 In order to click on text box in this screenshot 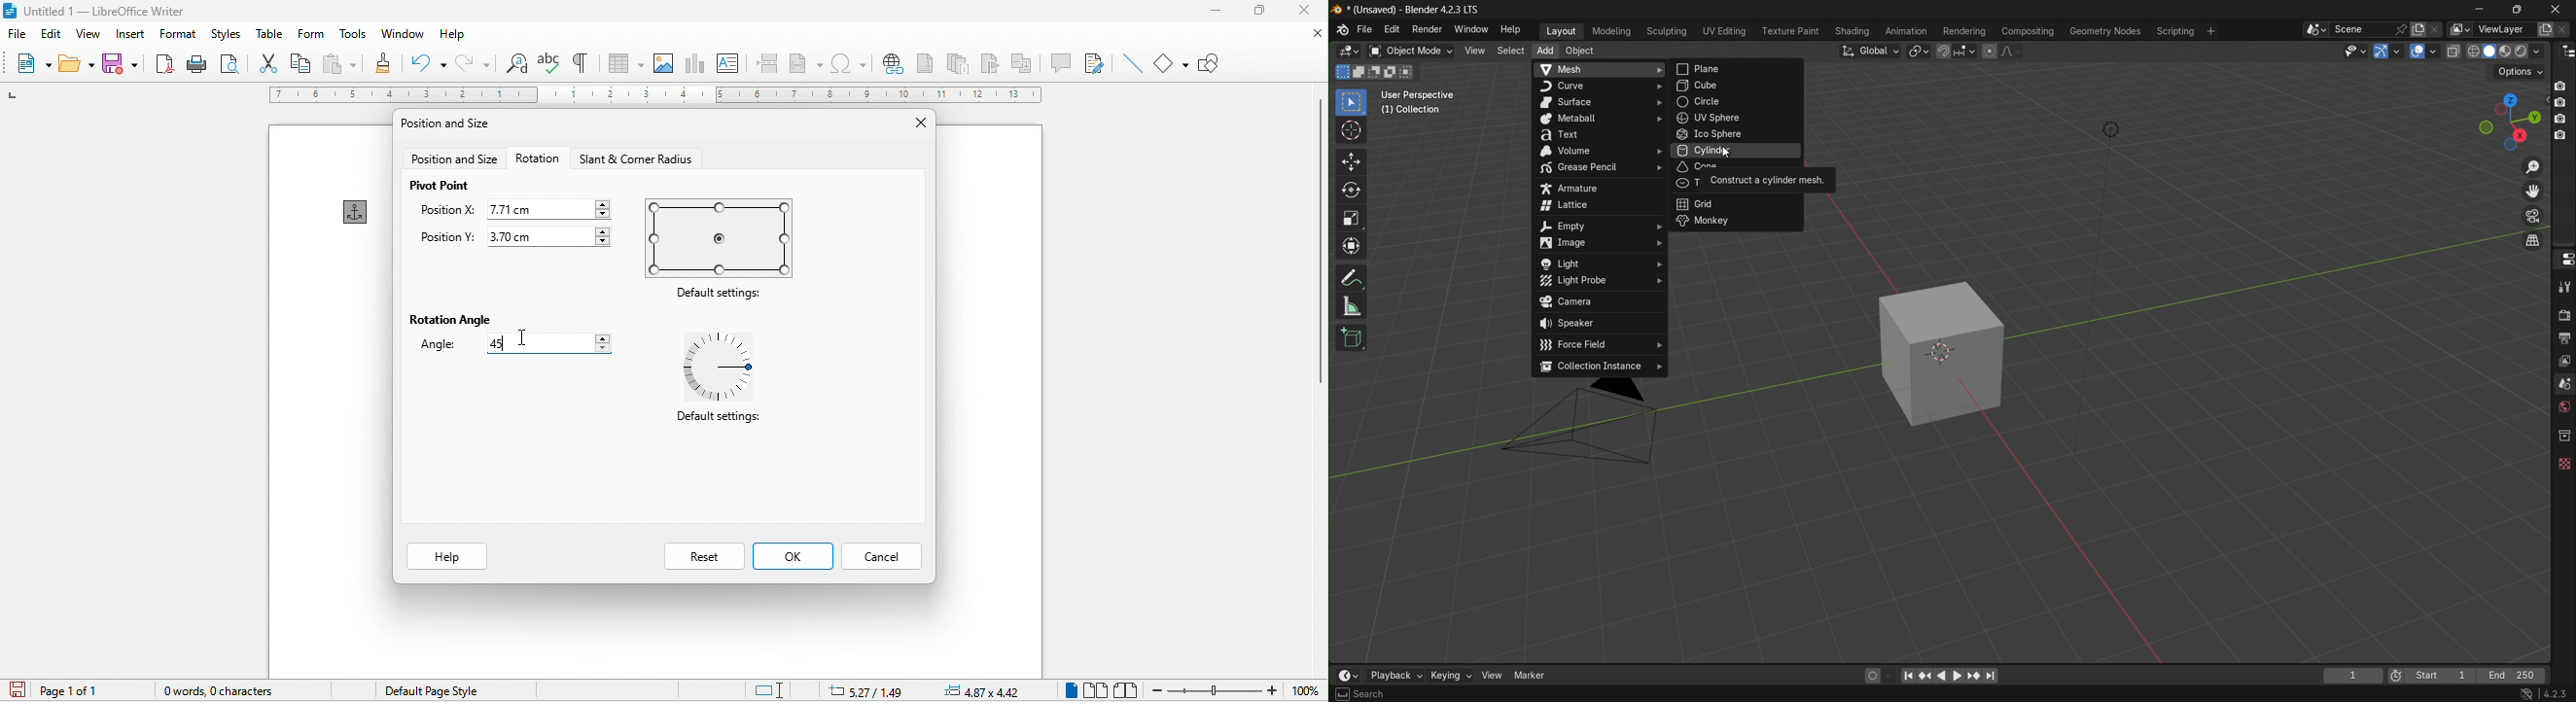, I will do `click(727, 62)`.